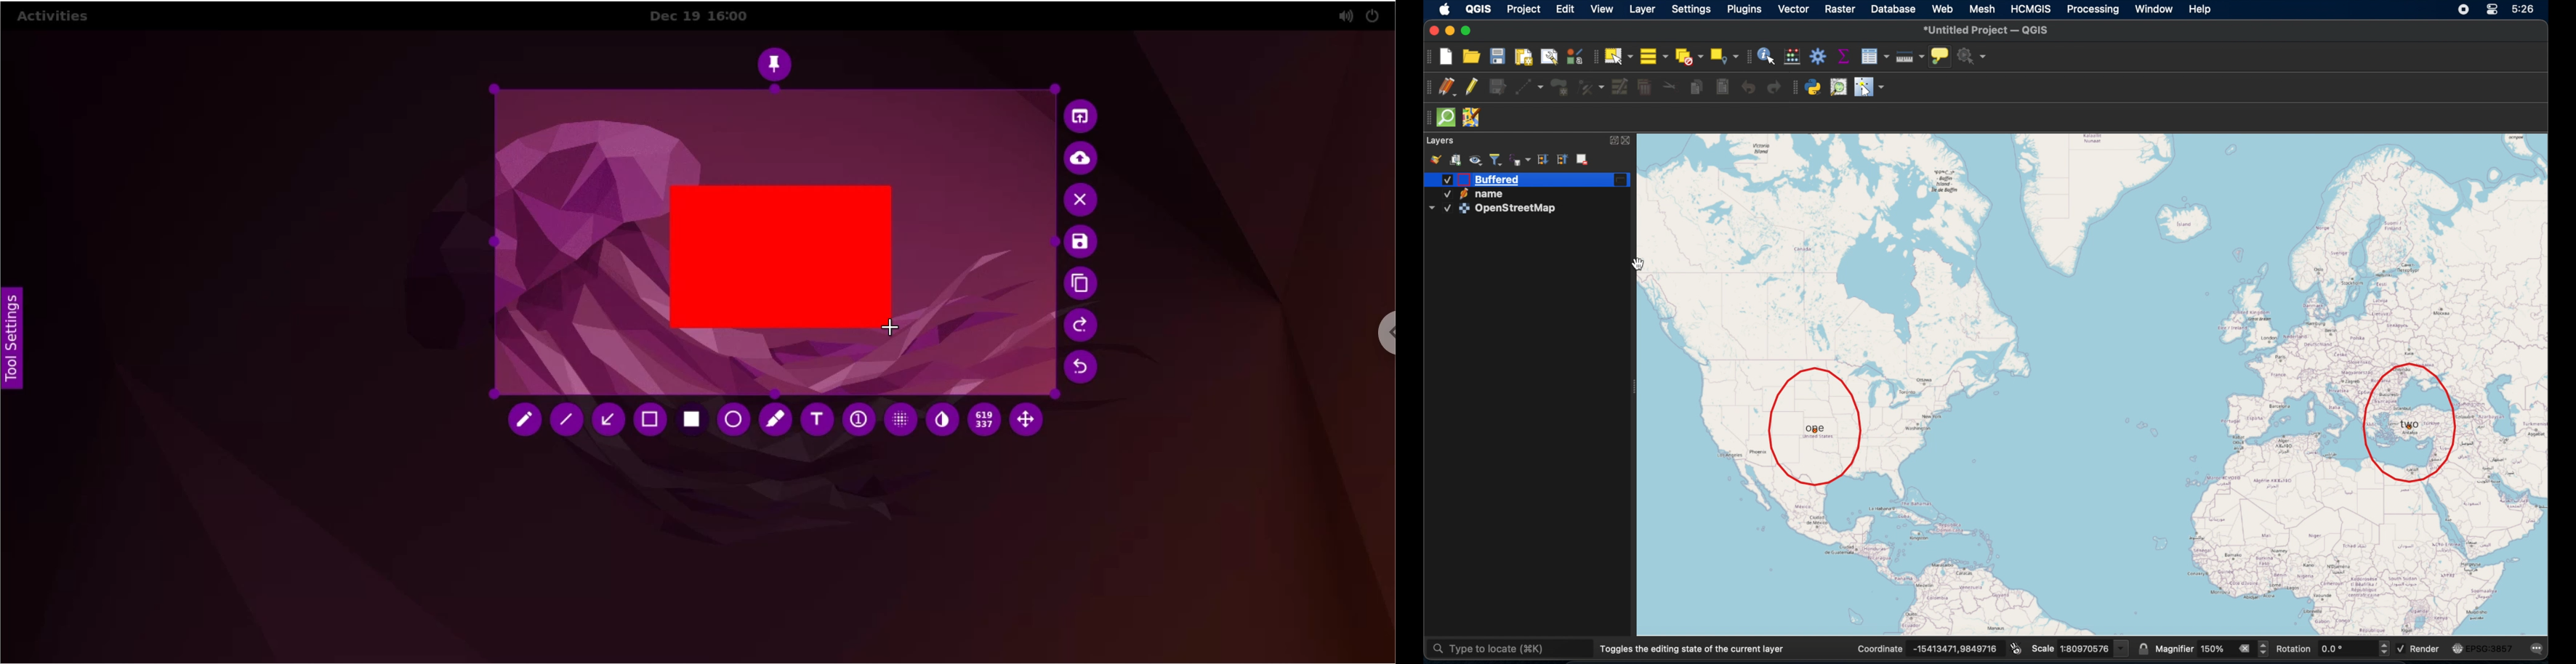  Describe the element at coordinates (1087, 158) in the screenshot. I see `upload ` at that location.